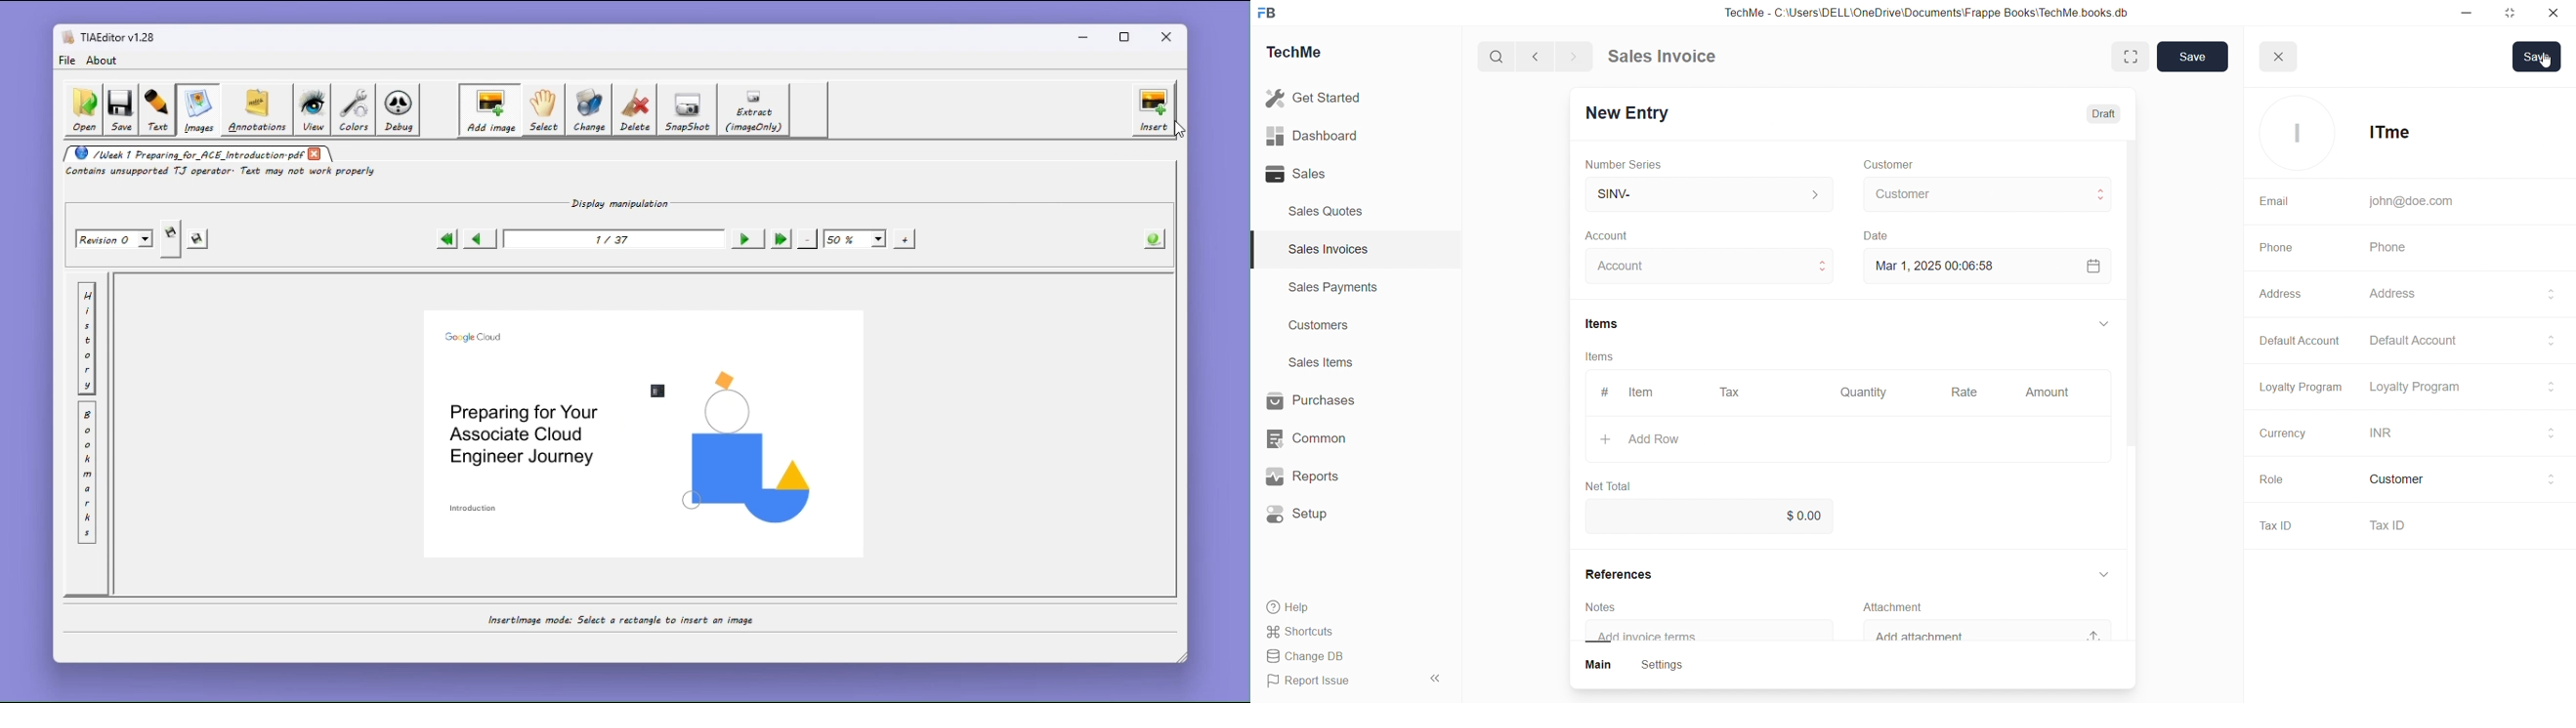  I want to click on Purchases, so click(1324, 399).